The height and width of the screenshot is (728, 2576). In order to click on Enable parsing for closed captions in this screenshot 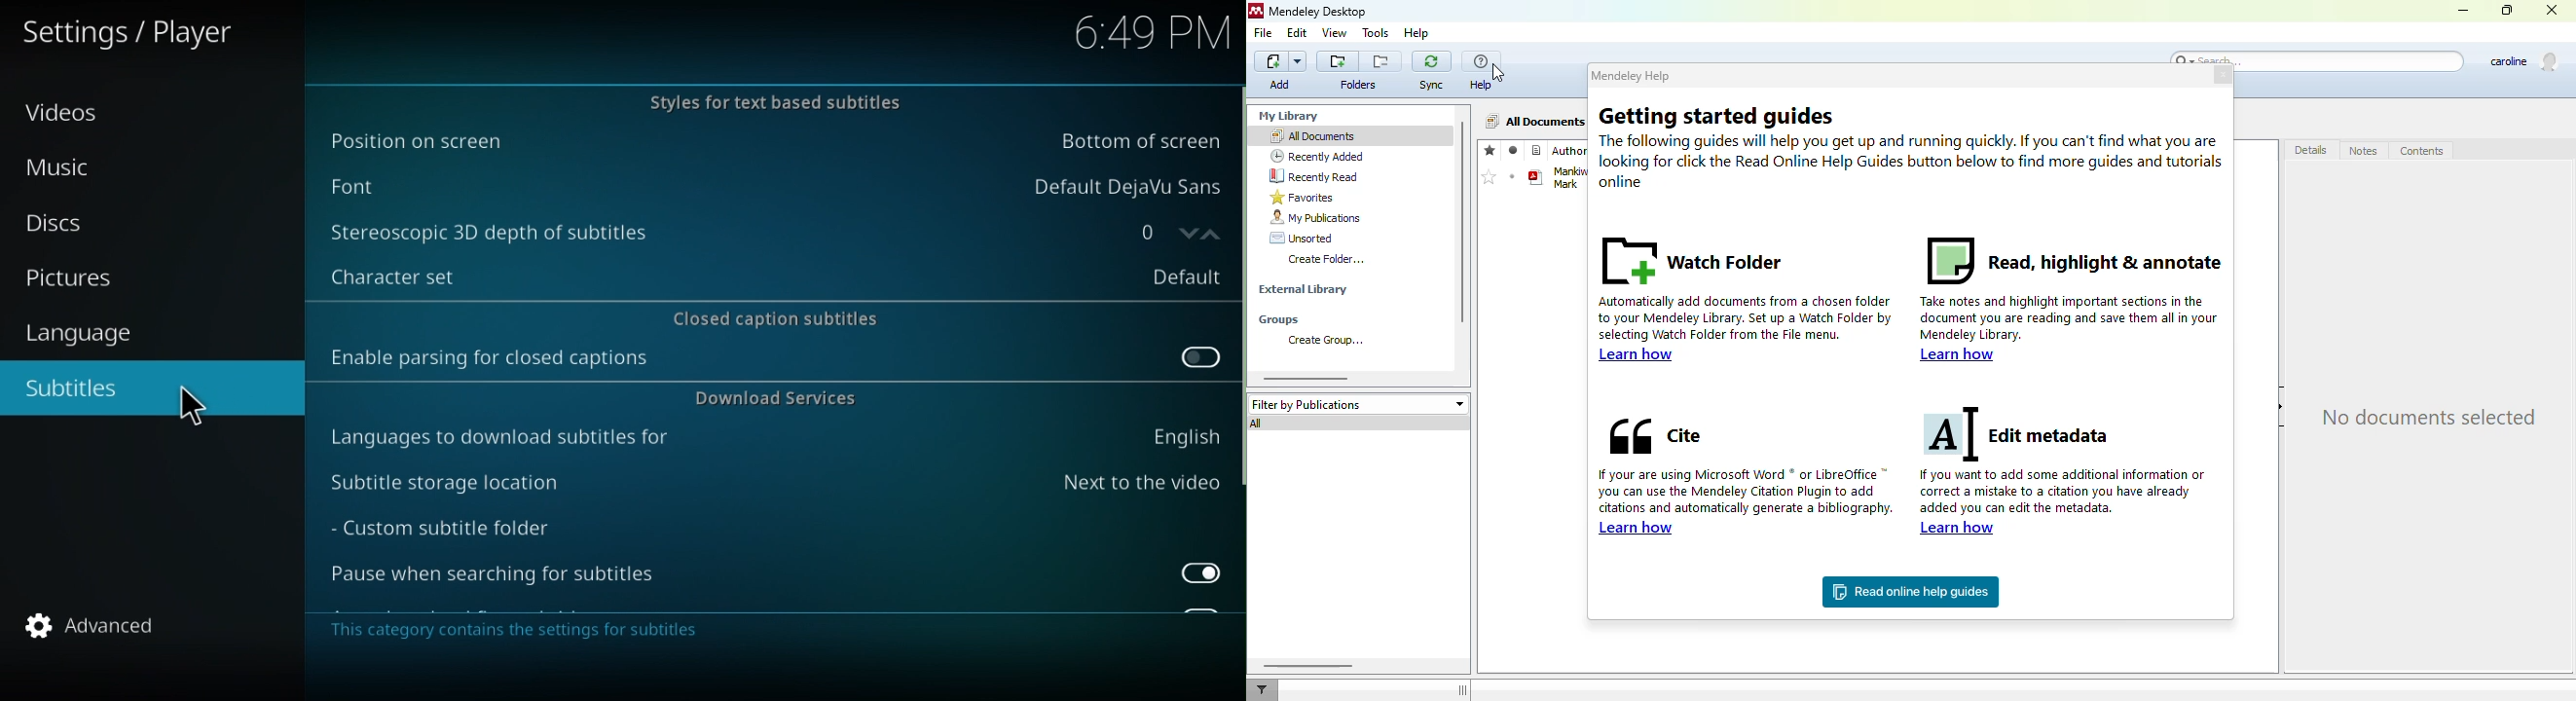, I will do `click(772, 362)`.